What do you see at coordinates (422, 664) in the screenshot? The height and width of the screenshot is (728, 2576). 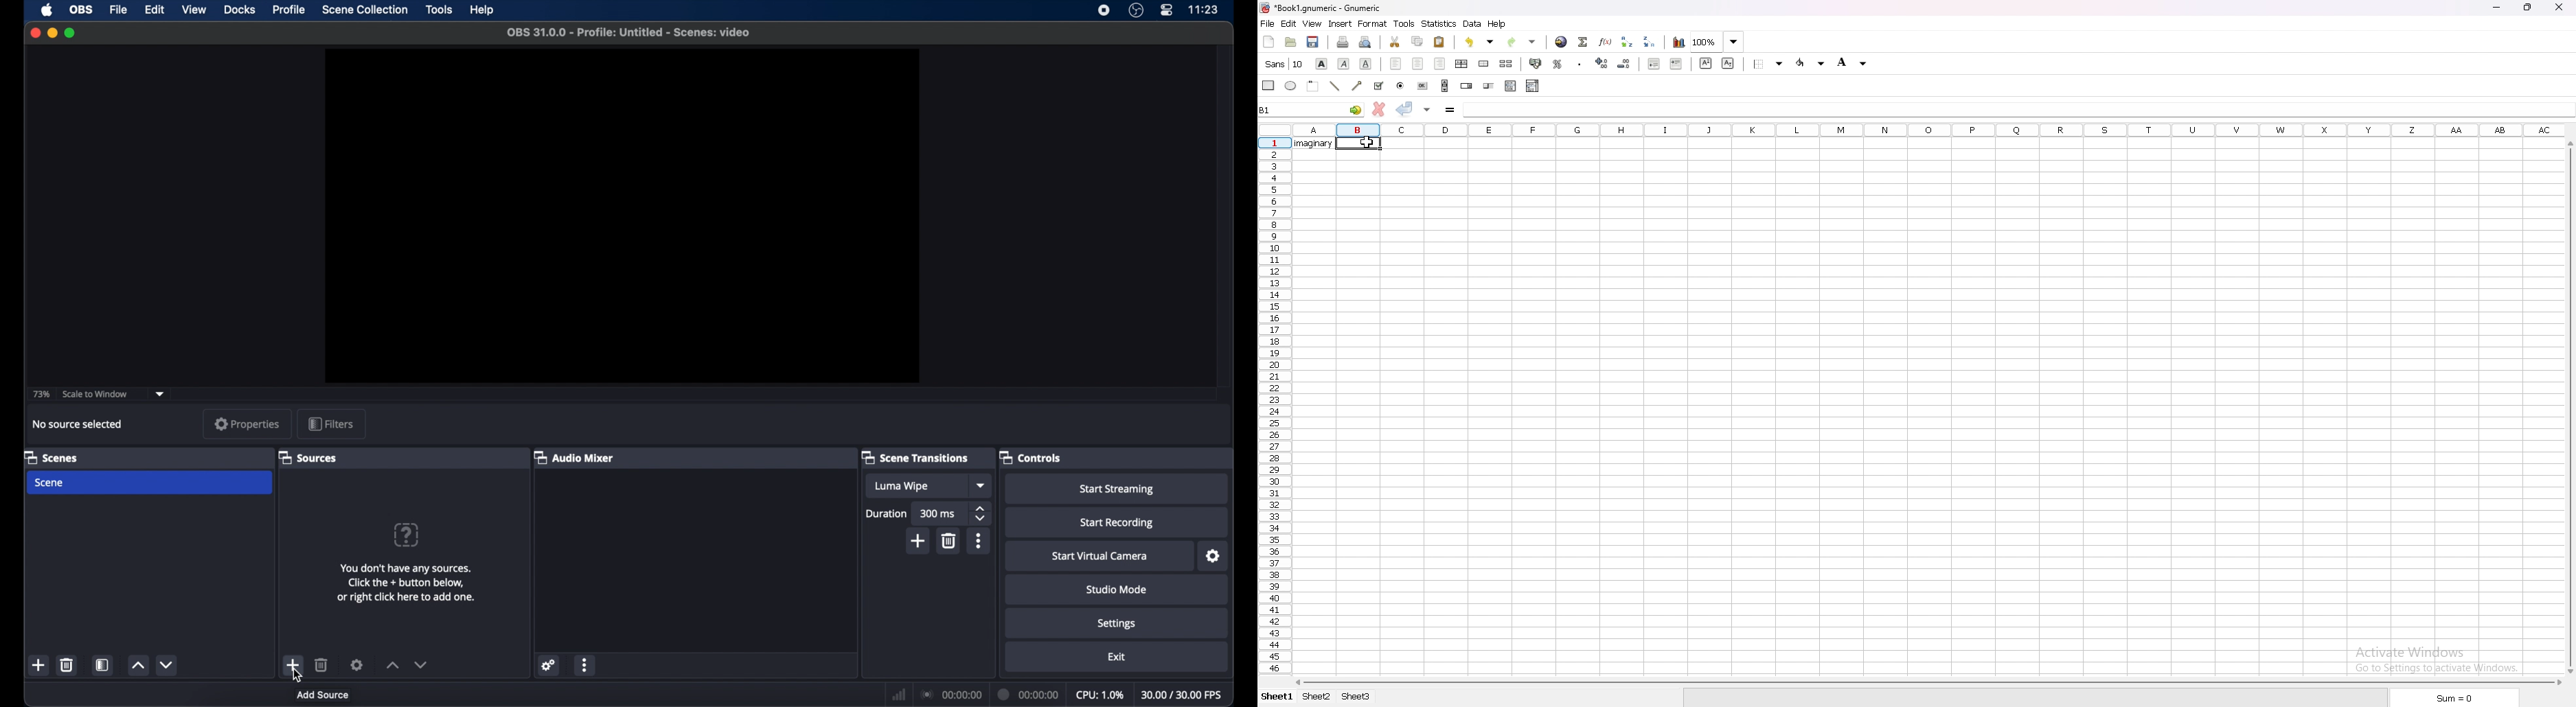 I see `decrement` at bounding box center [422, 664].